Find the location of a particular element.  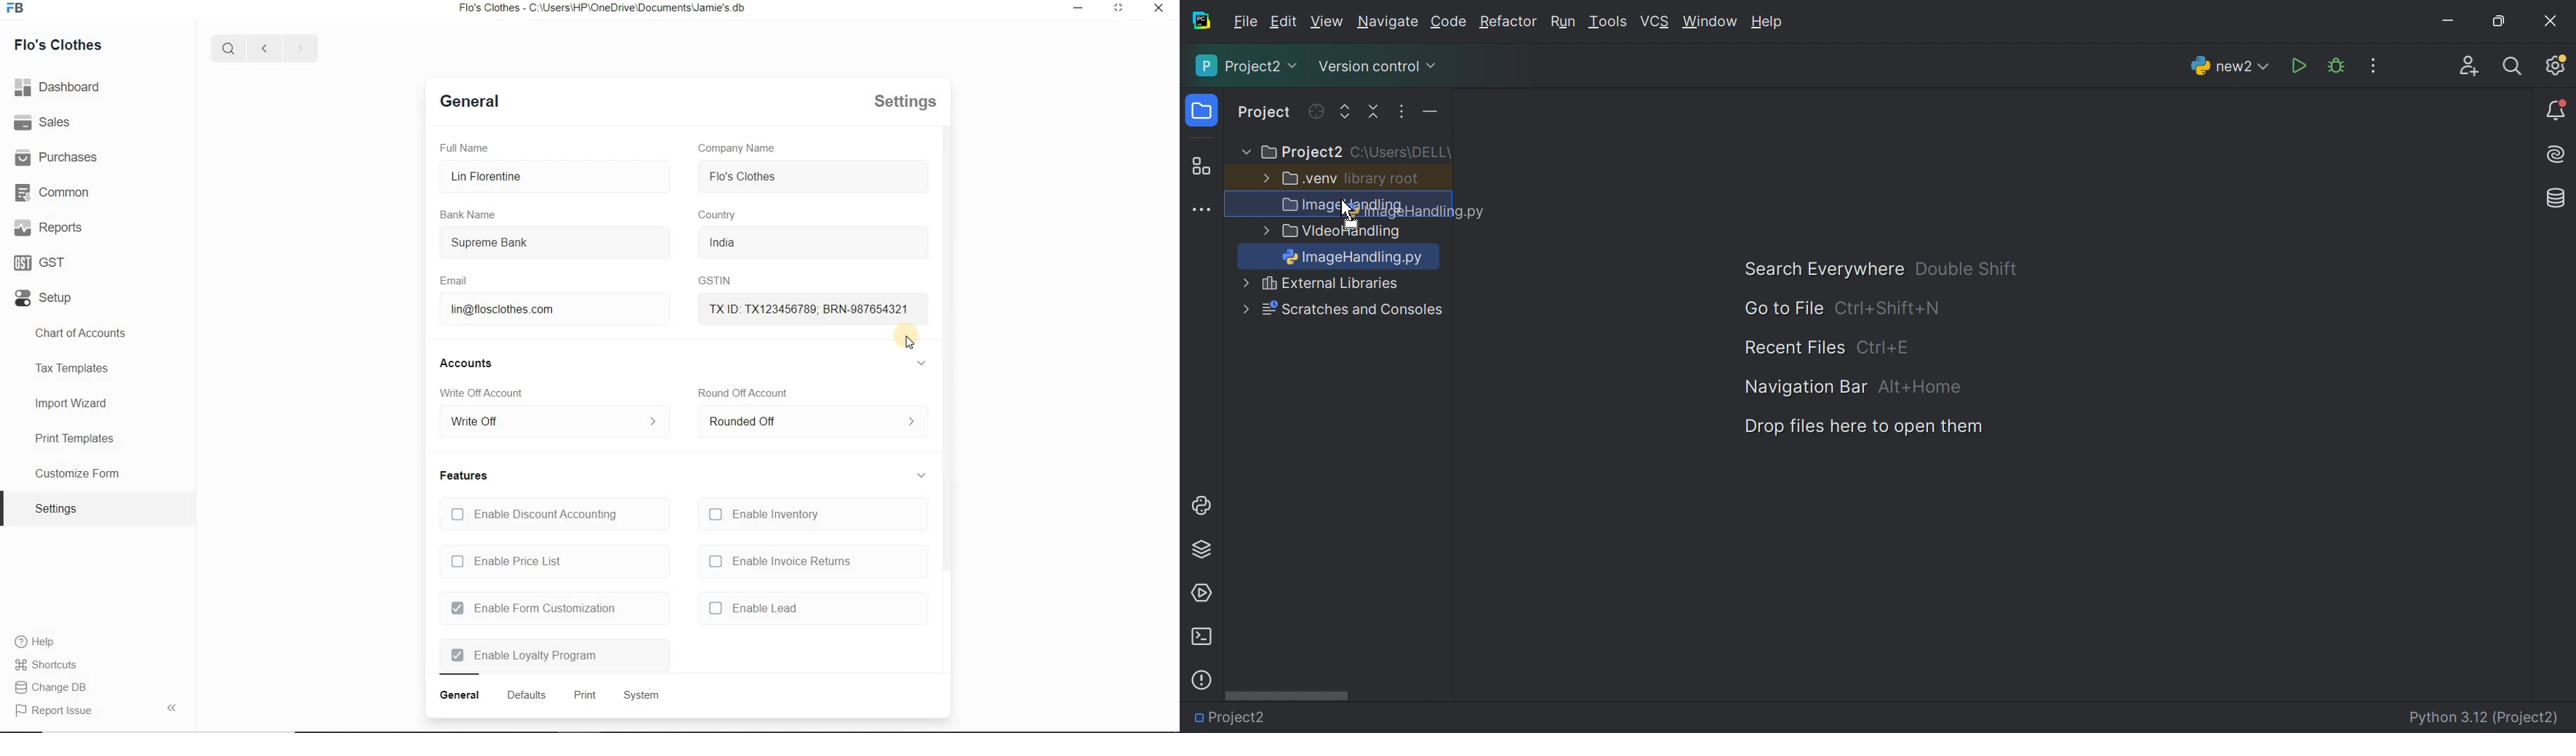

rounded off is located at coordinates (809, 425).